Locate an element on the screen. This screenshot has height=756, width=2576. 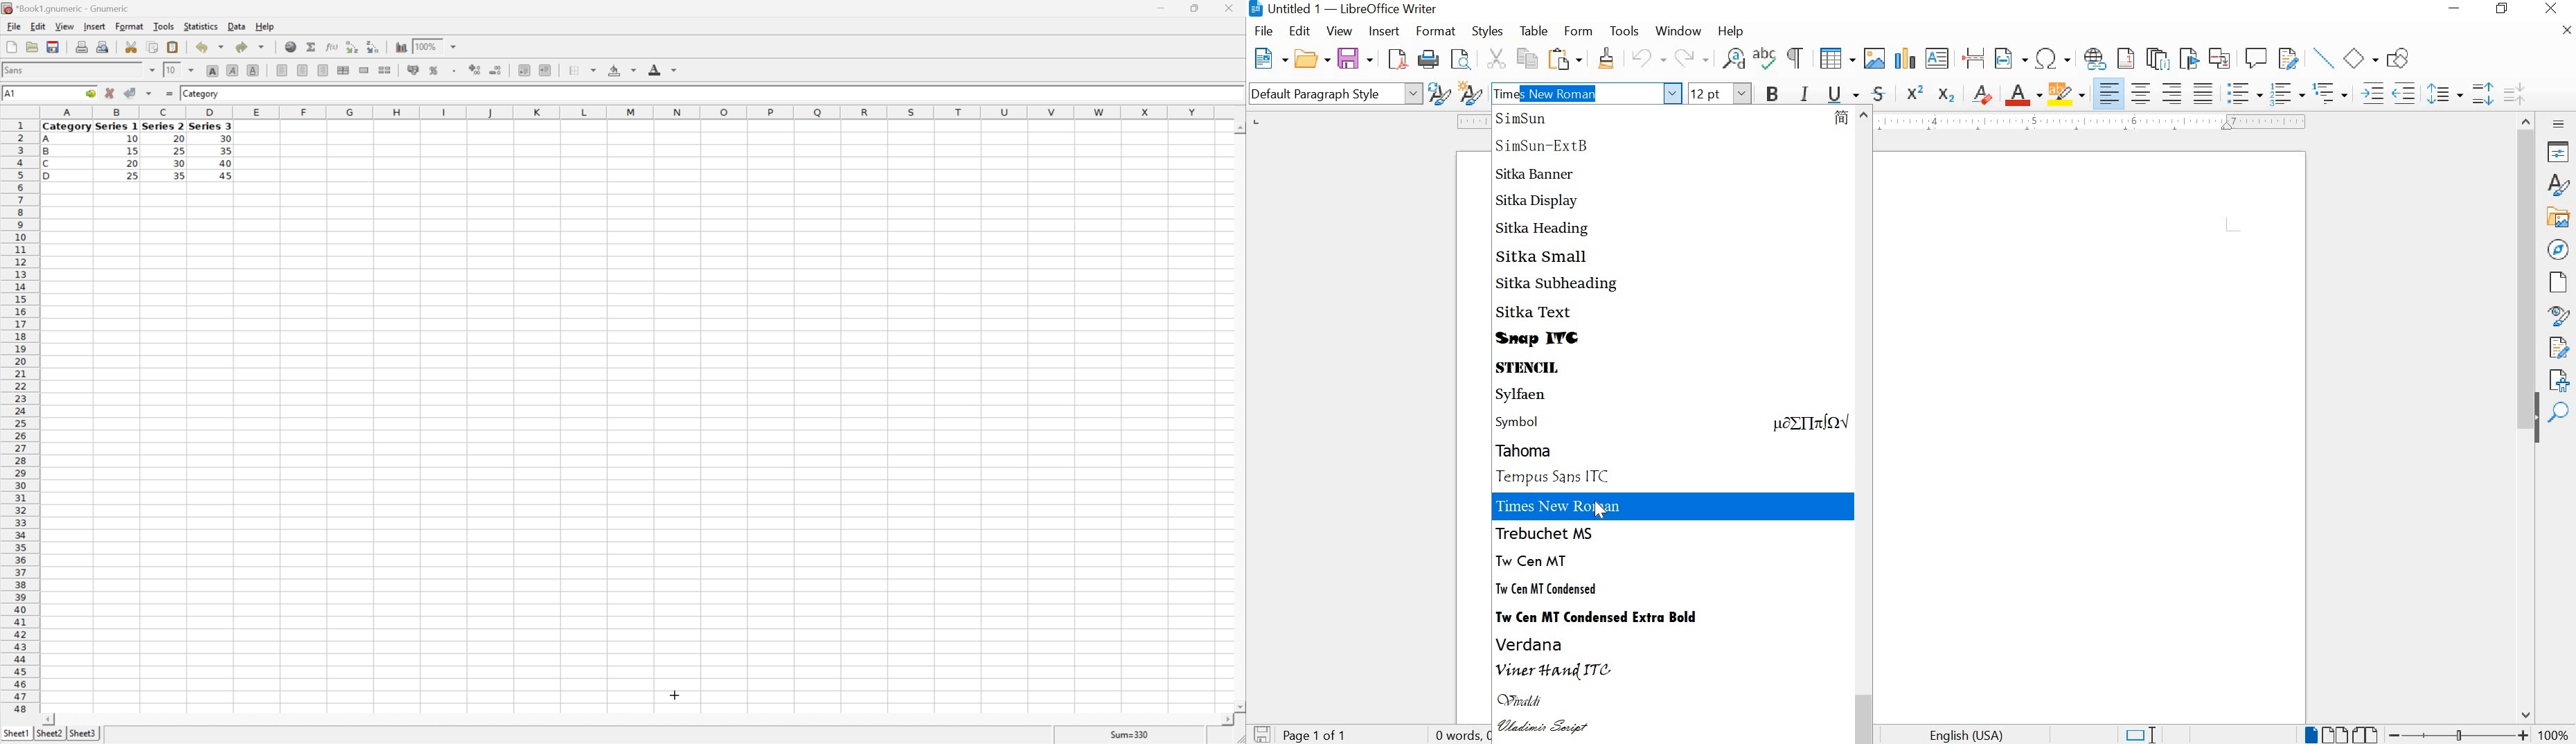
INSERT CHAT is located at coordinates (1904, 59).